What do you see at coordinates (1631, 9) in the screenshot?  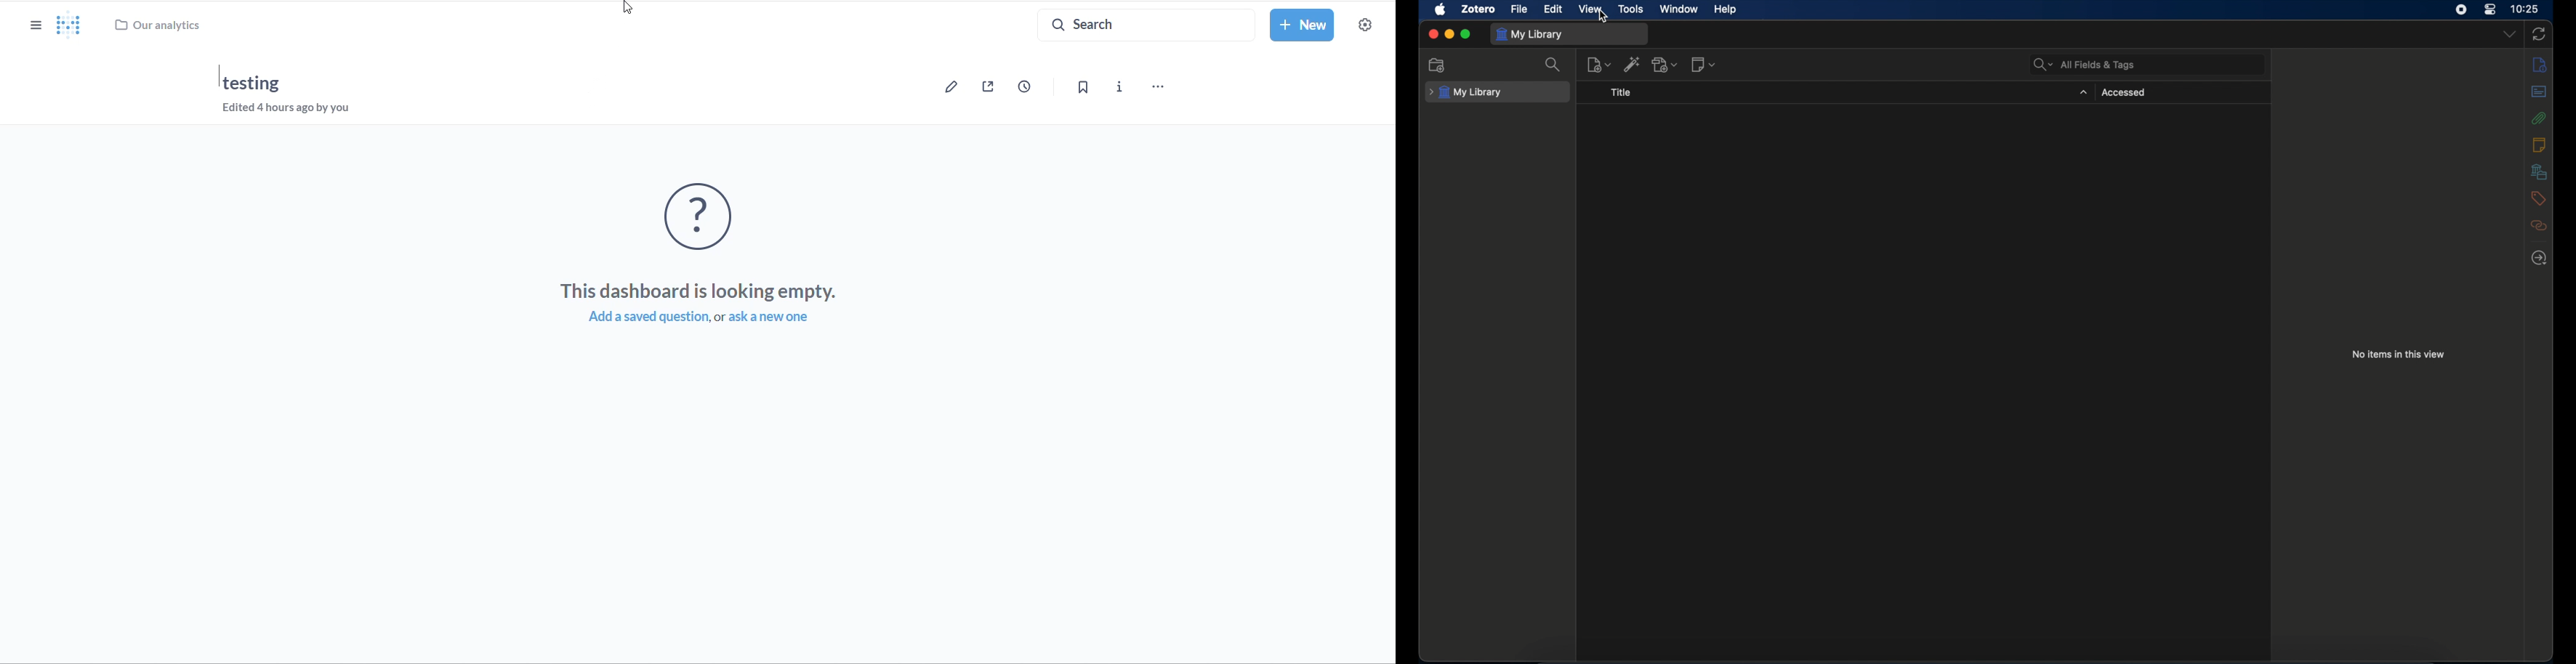 I see `tools` at bounding box center [1631, 9].